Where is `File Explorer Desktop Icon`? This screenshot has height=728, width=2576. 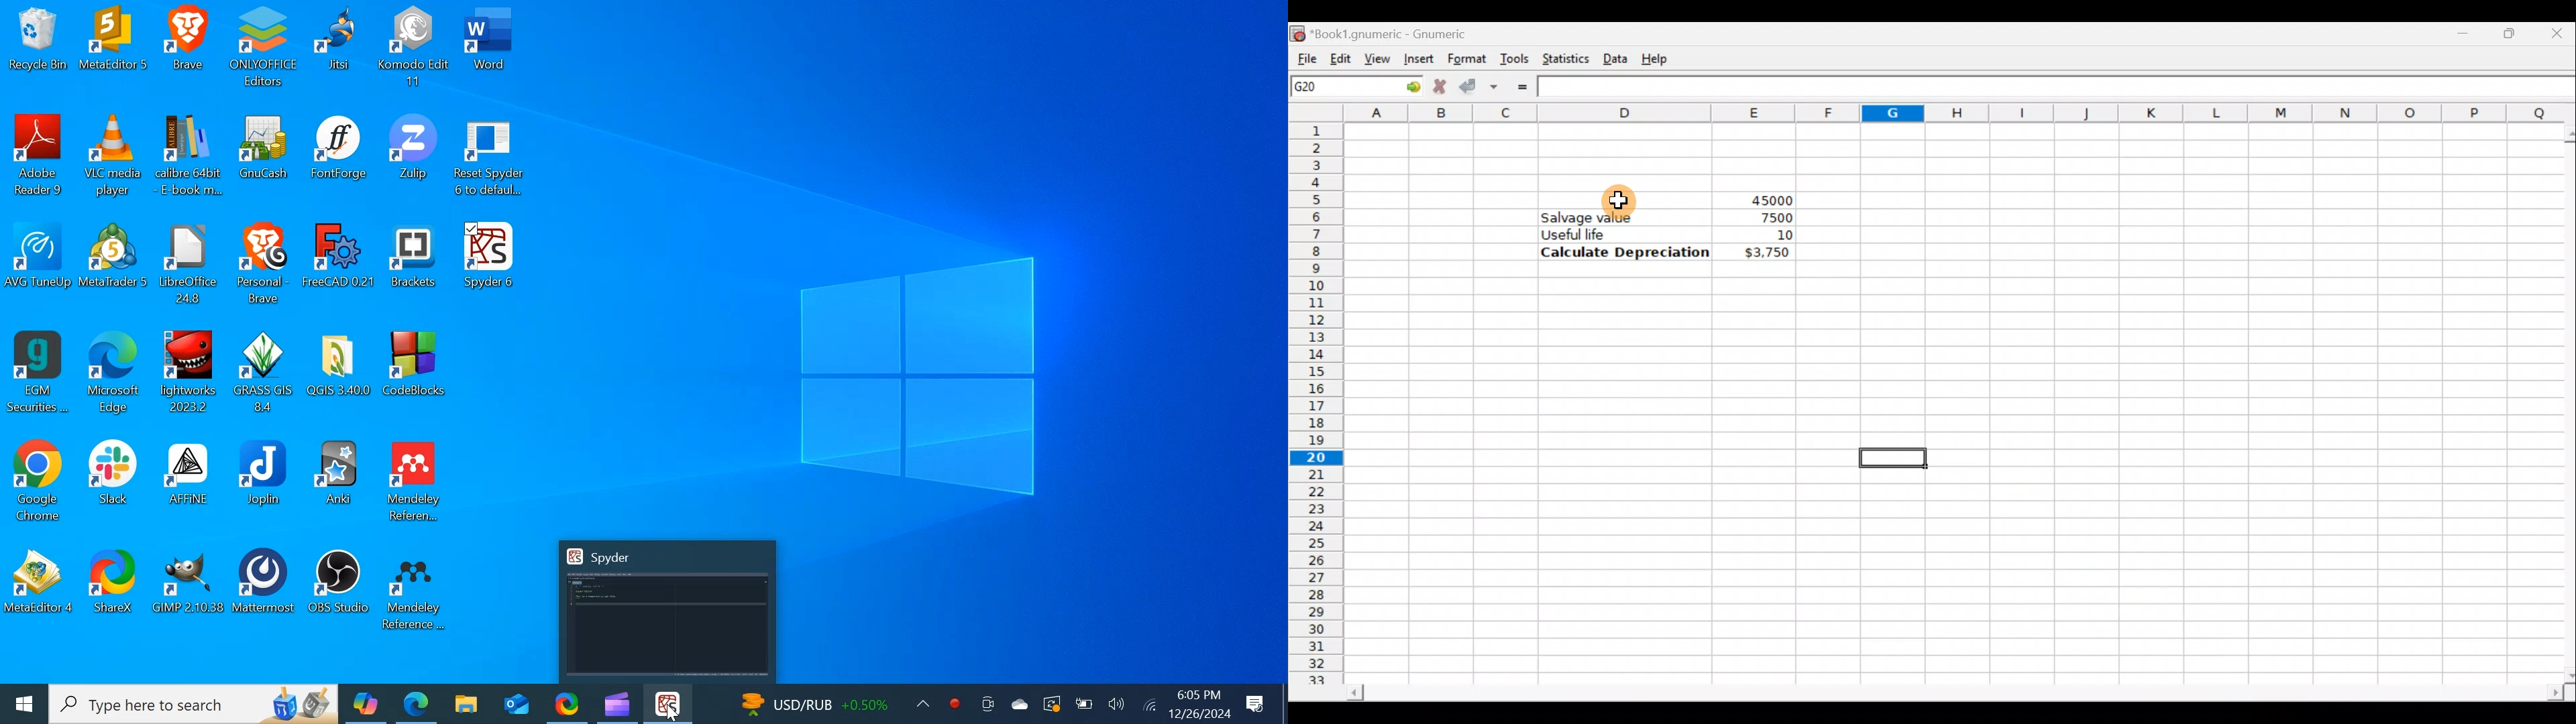
File Explorer Desktop Icon is located at coordinates (465, 703).